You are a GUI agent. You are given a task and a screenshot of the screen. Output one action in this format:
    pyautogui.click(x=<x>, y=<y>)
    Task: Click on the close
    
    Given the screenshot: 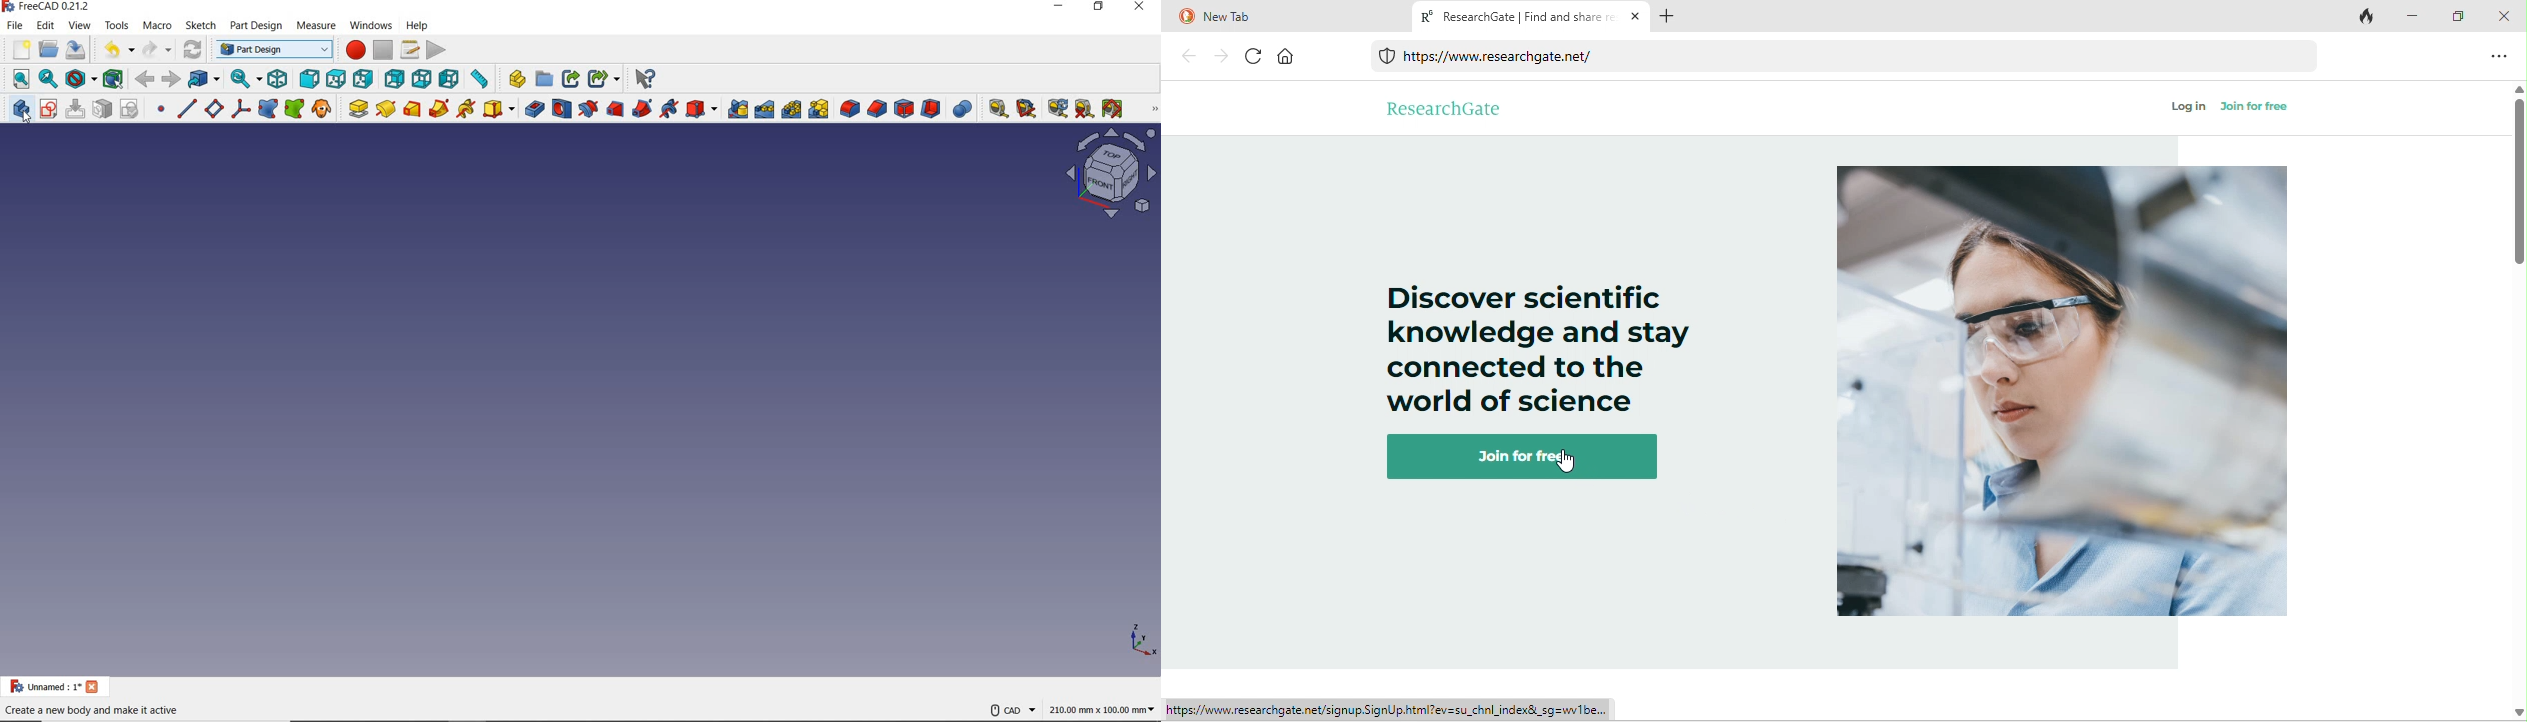 What is the action you would take?
    pyautogui.click(x=2503, y=15)
    